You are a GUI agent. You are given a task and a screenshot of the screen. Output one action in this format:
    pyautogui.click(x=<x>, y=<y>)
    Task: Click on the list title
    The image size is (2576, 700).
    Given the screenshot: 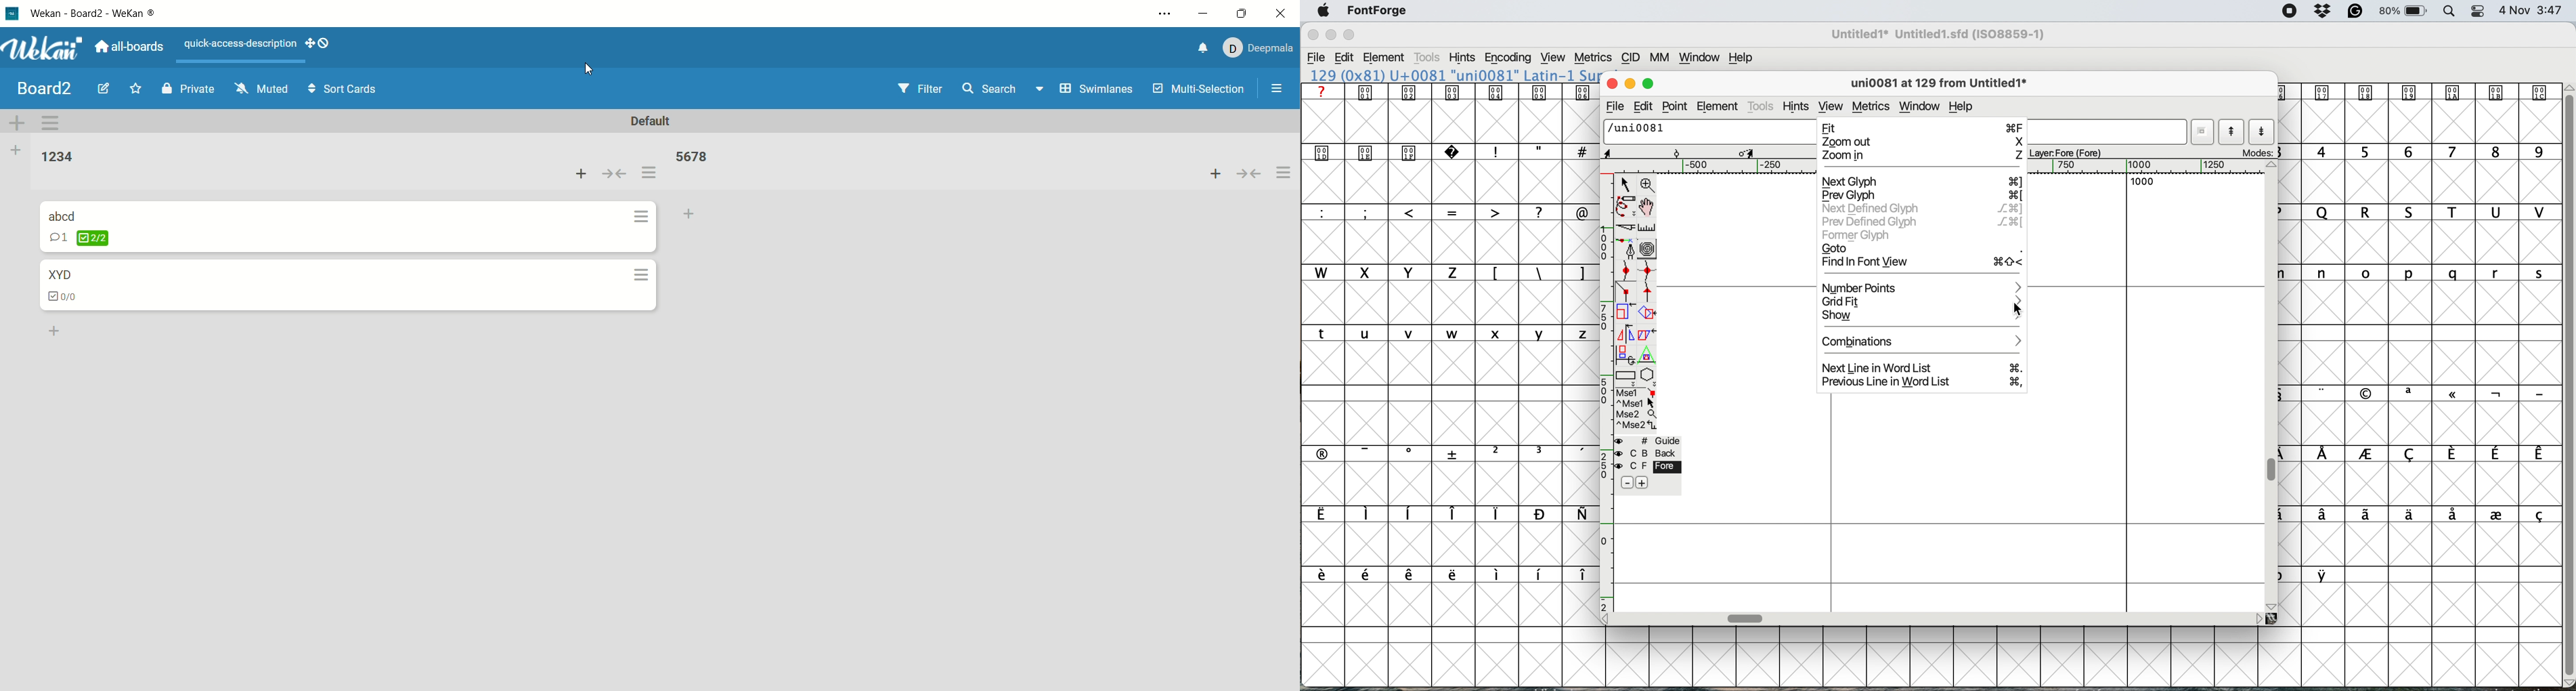 What is the action you would take?
    pyautogui.click(x=692, y=156)
    